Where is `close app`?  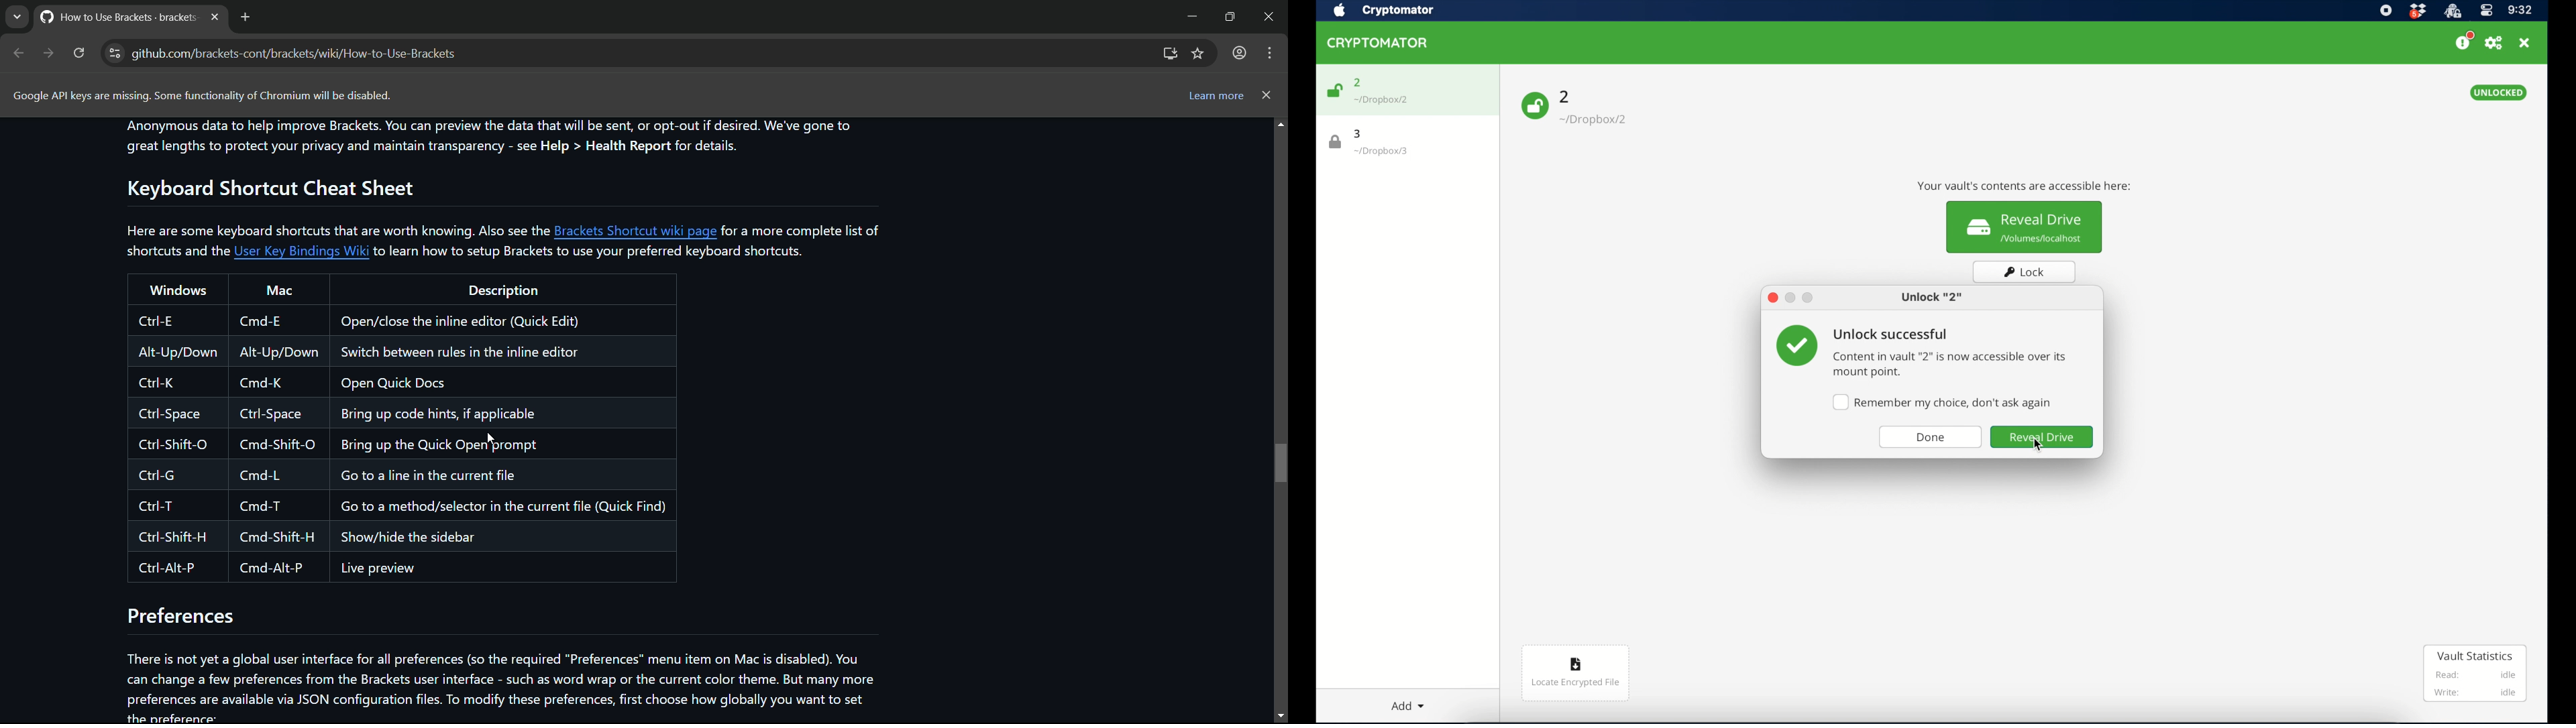 close app is located at coordinates (1271, 16).